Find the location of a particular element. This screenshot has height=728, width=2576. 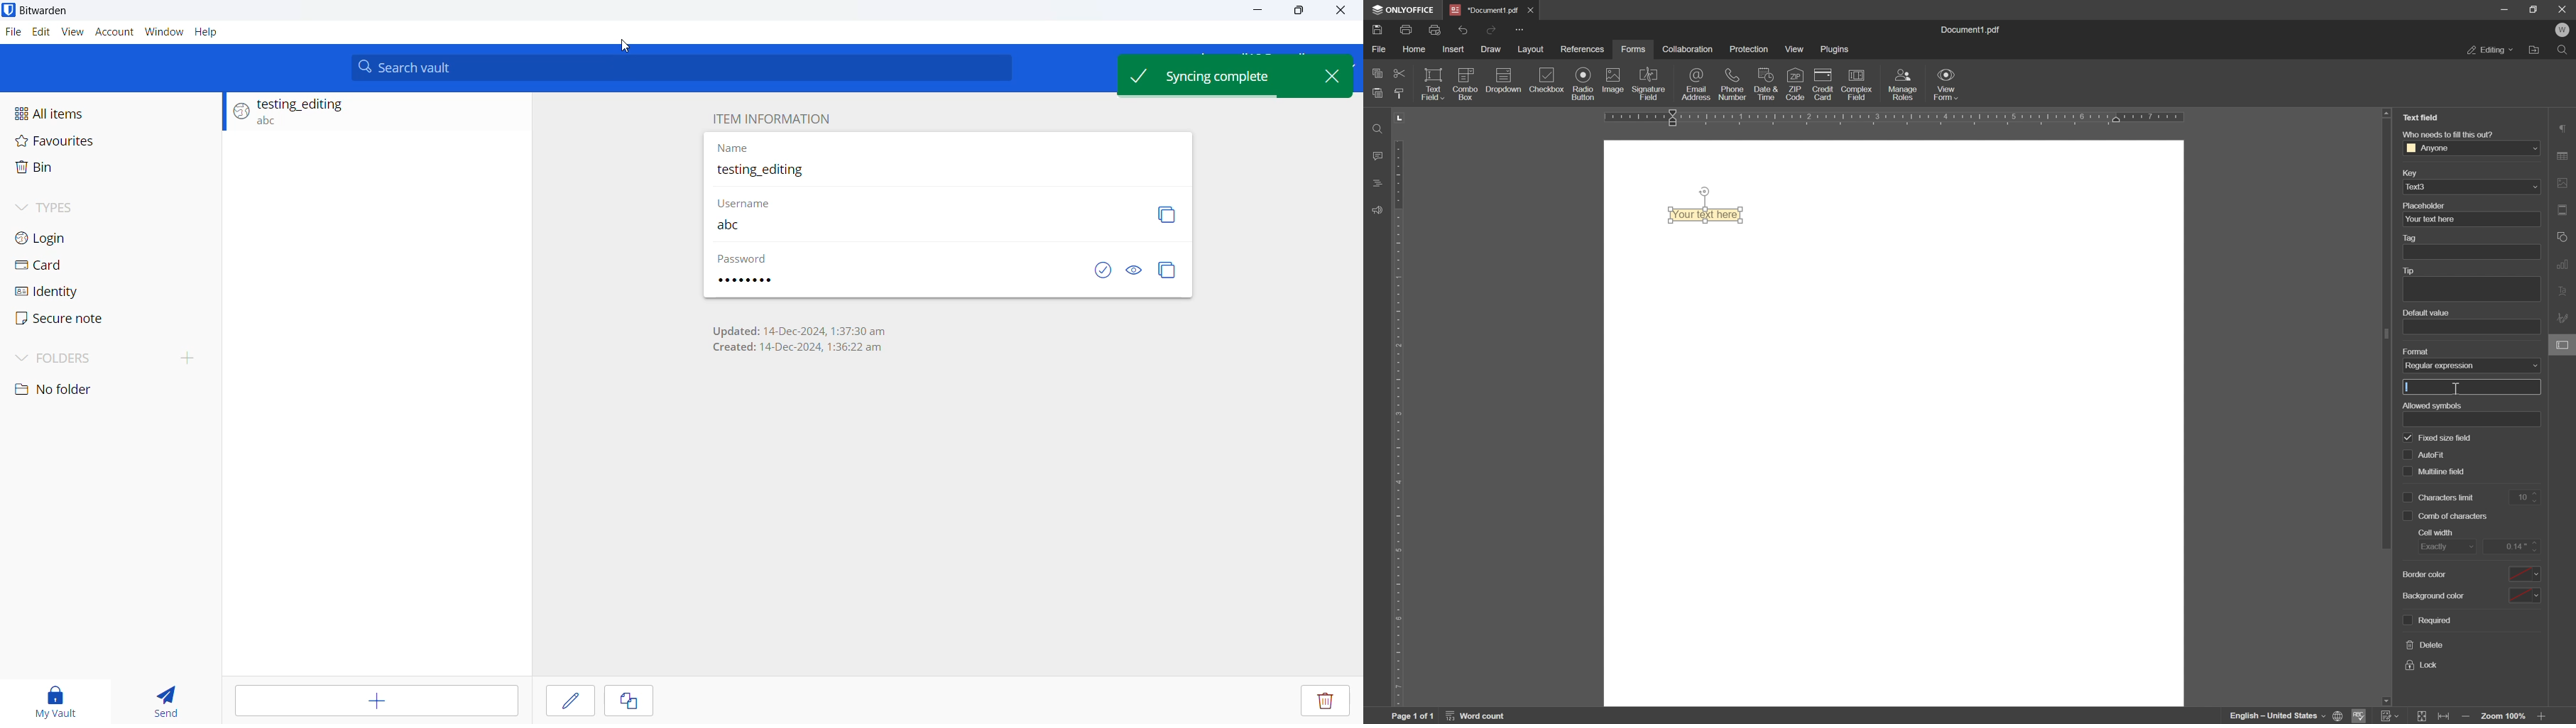

fit to width is located at coordinates (2446, 717).